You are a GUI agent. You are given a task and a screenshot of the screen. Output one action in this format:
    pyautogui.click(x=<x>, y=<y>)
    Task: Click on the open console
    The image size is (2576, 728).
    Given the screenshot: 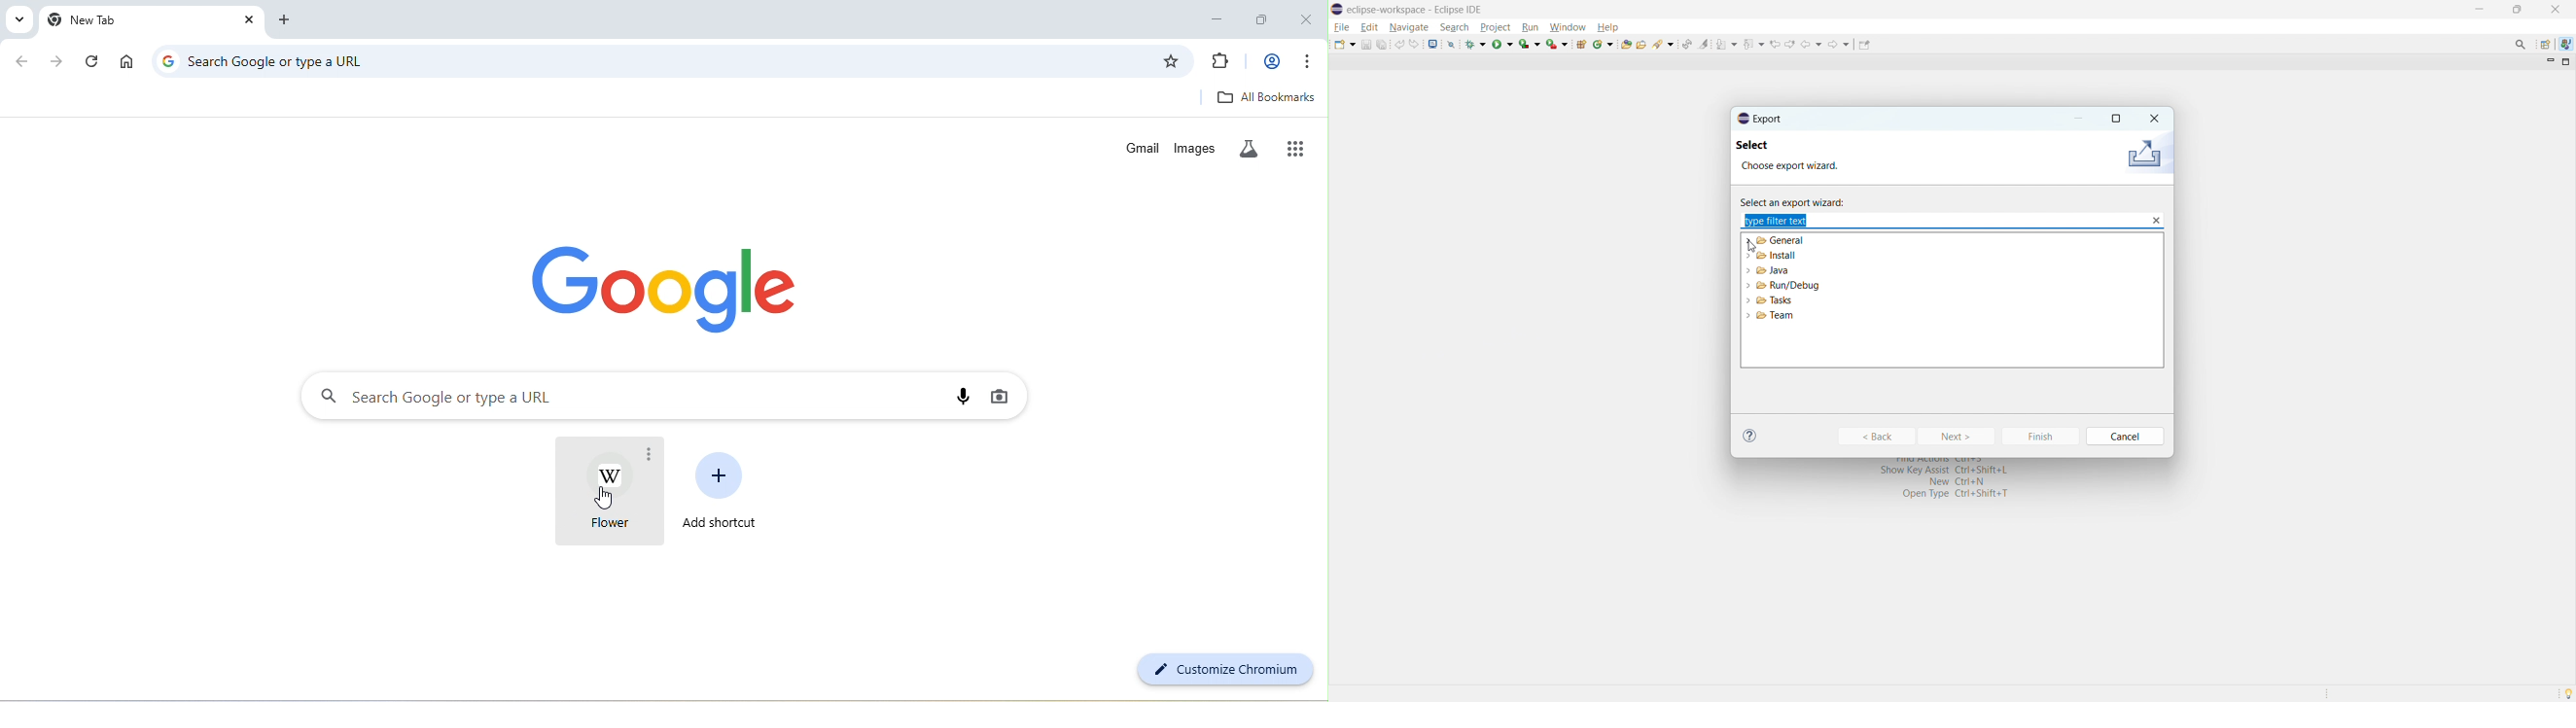 What is the action you would take?
    pyautogui.click(x=1433, y=44)
    